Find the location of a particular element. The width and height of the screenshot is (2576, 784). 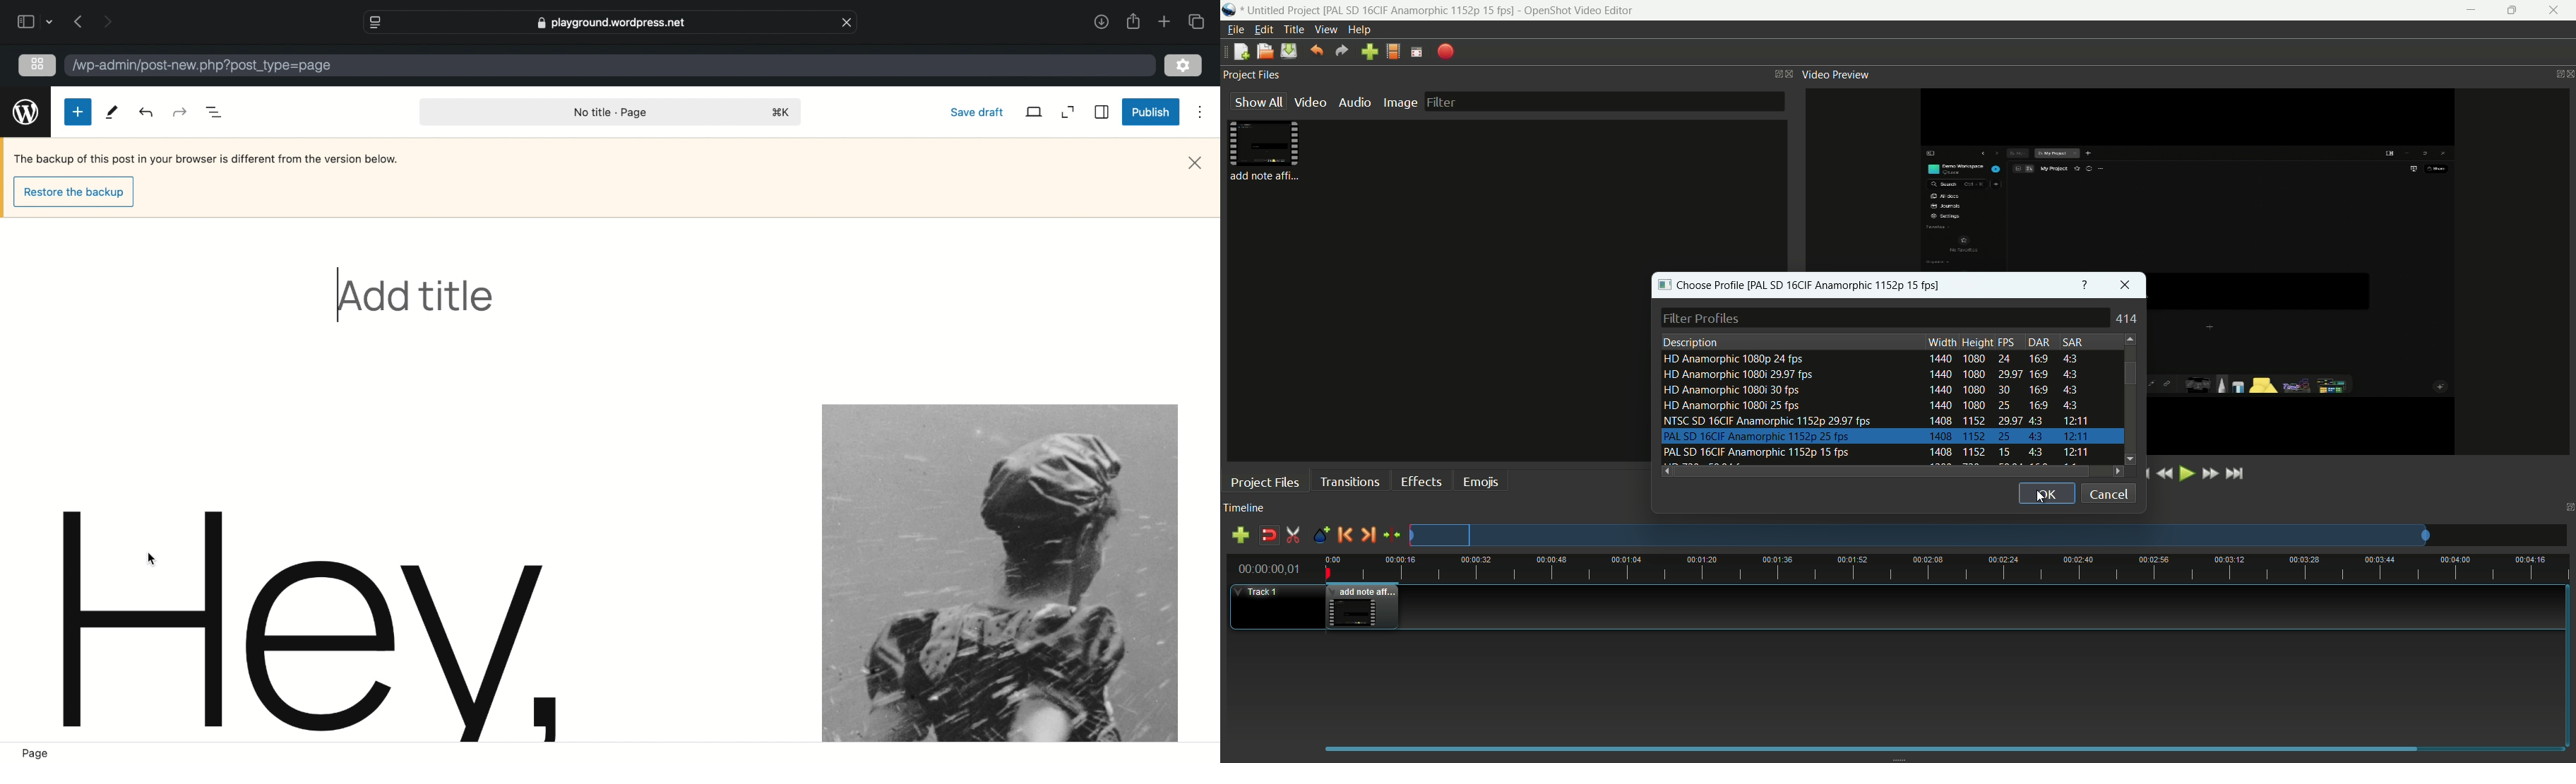

get help is located at coordinates (2085, 285).